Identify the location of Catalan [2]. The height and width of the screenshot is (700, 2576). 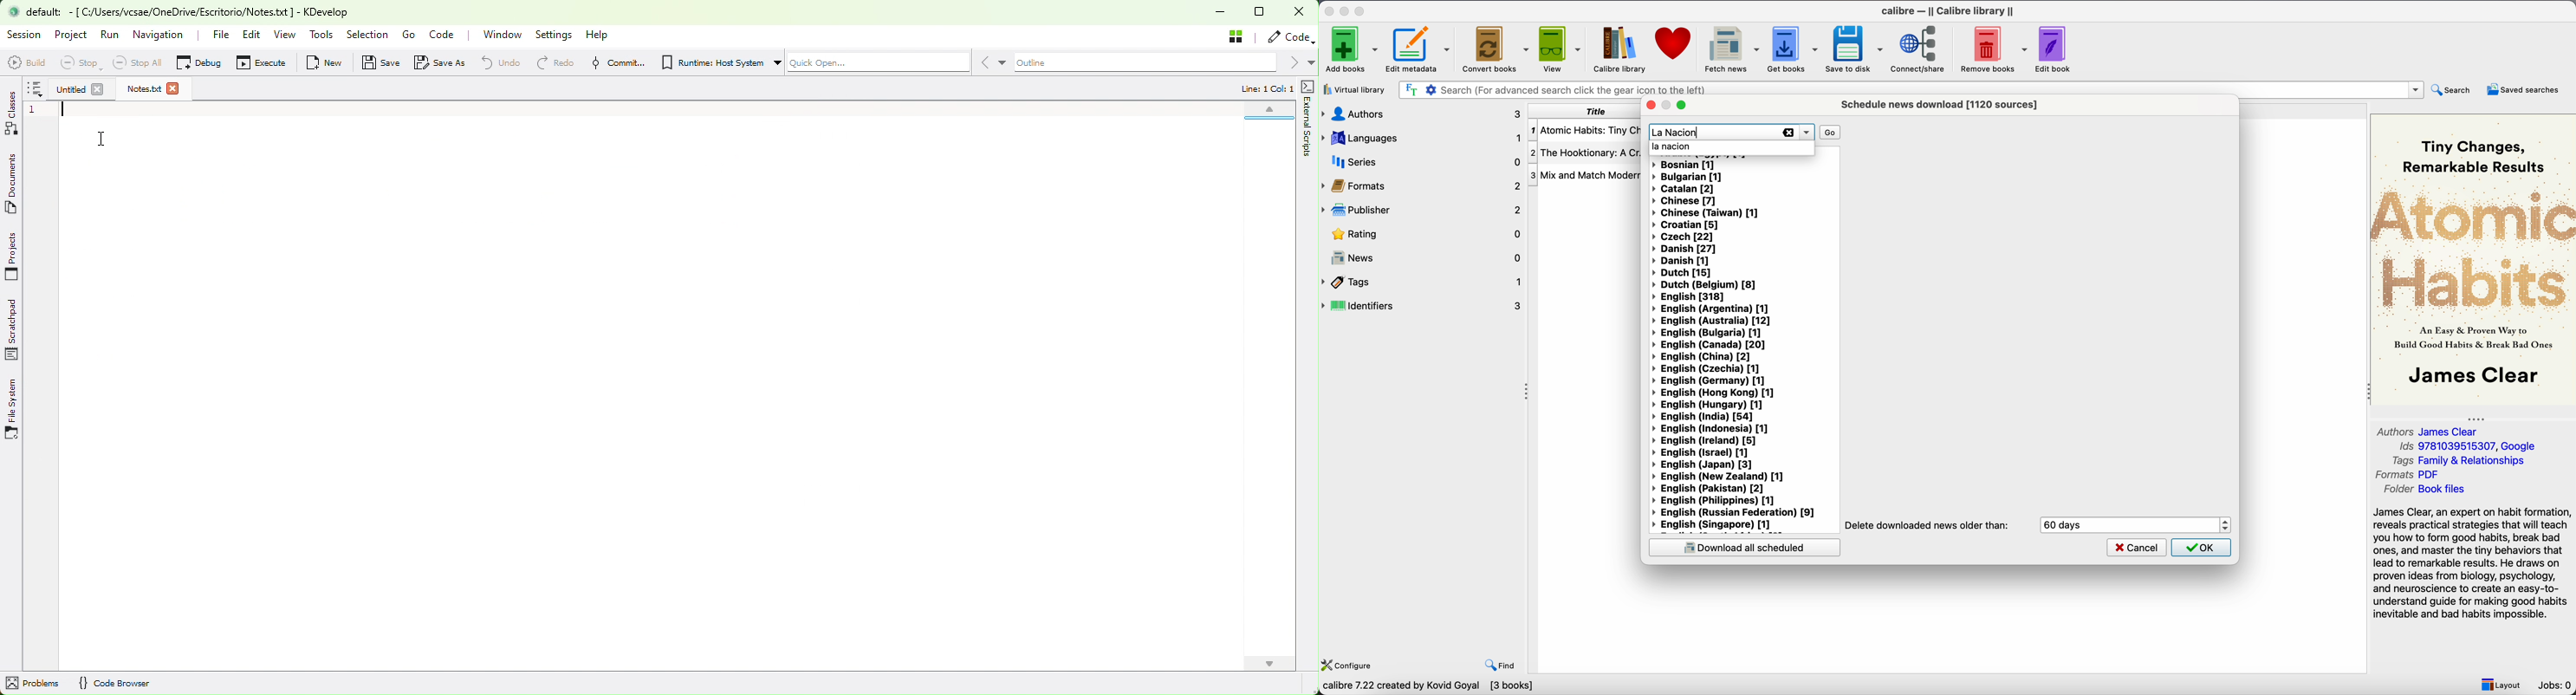
(1685, 189).